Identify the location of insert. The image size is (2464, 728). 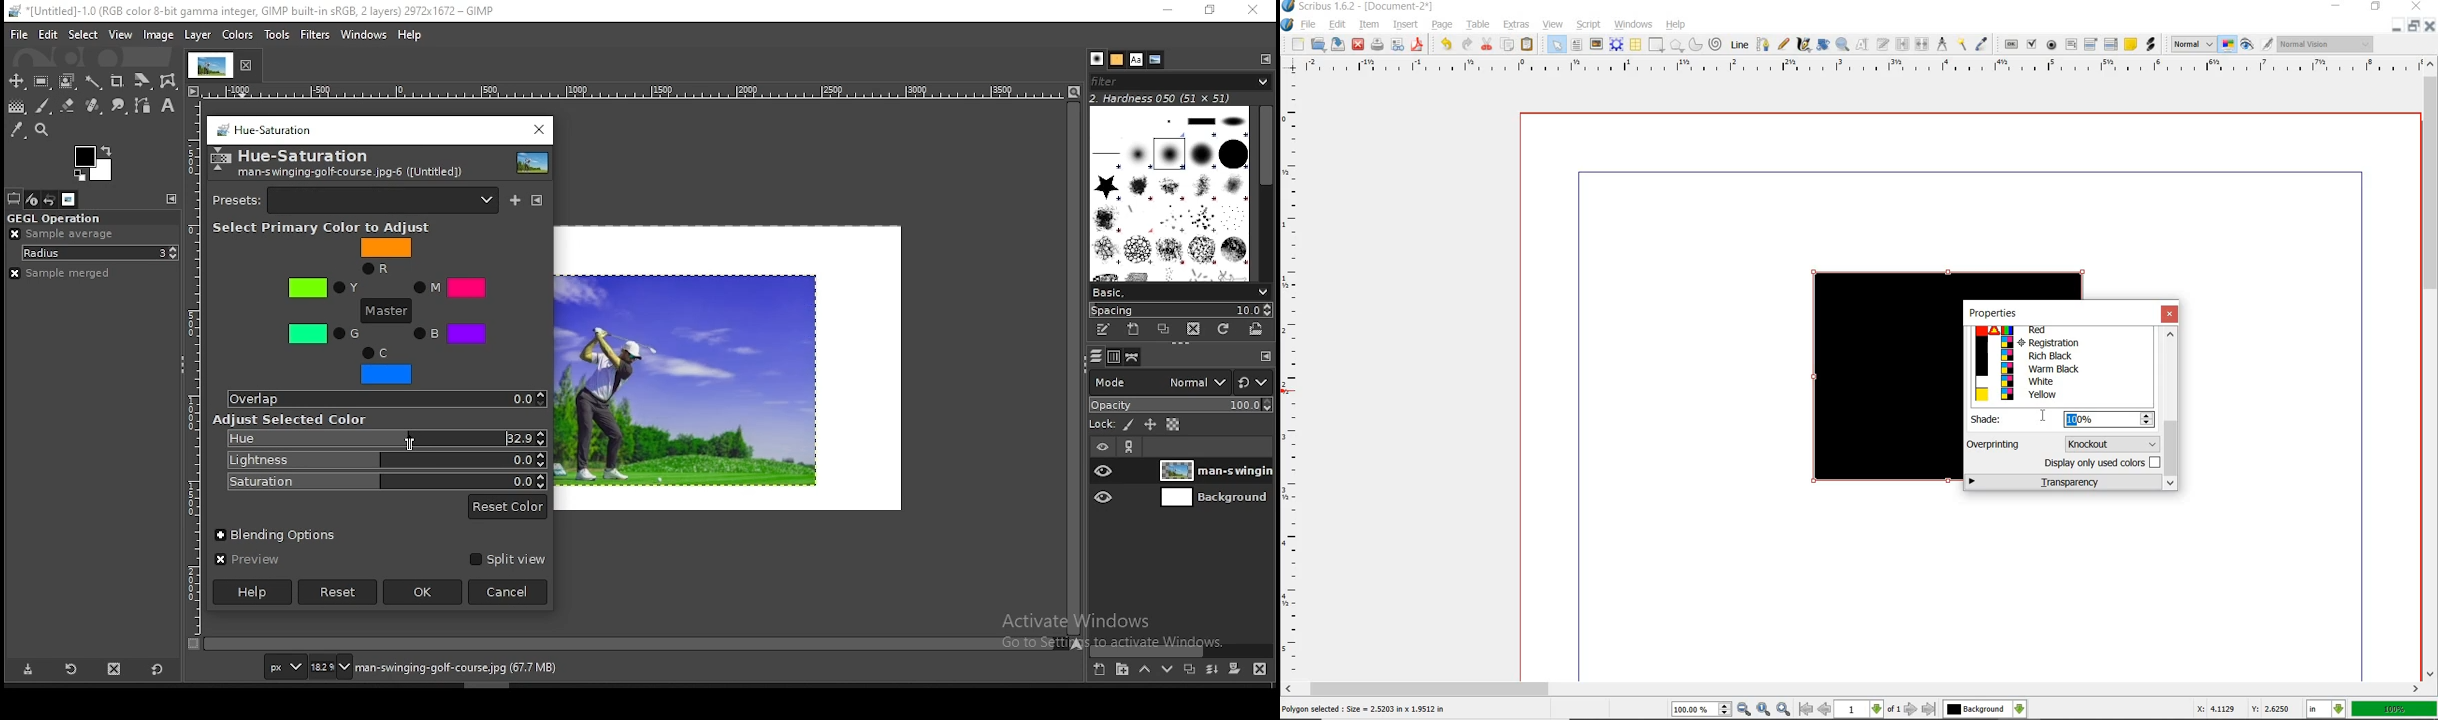
(1408, 24).